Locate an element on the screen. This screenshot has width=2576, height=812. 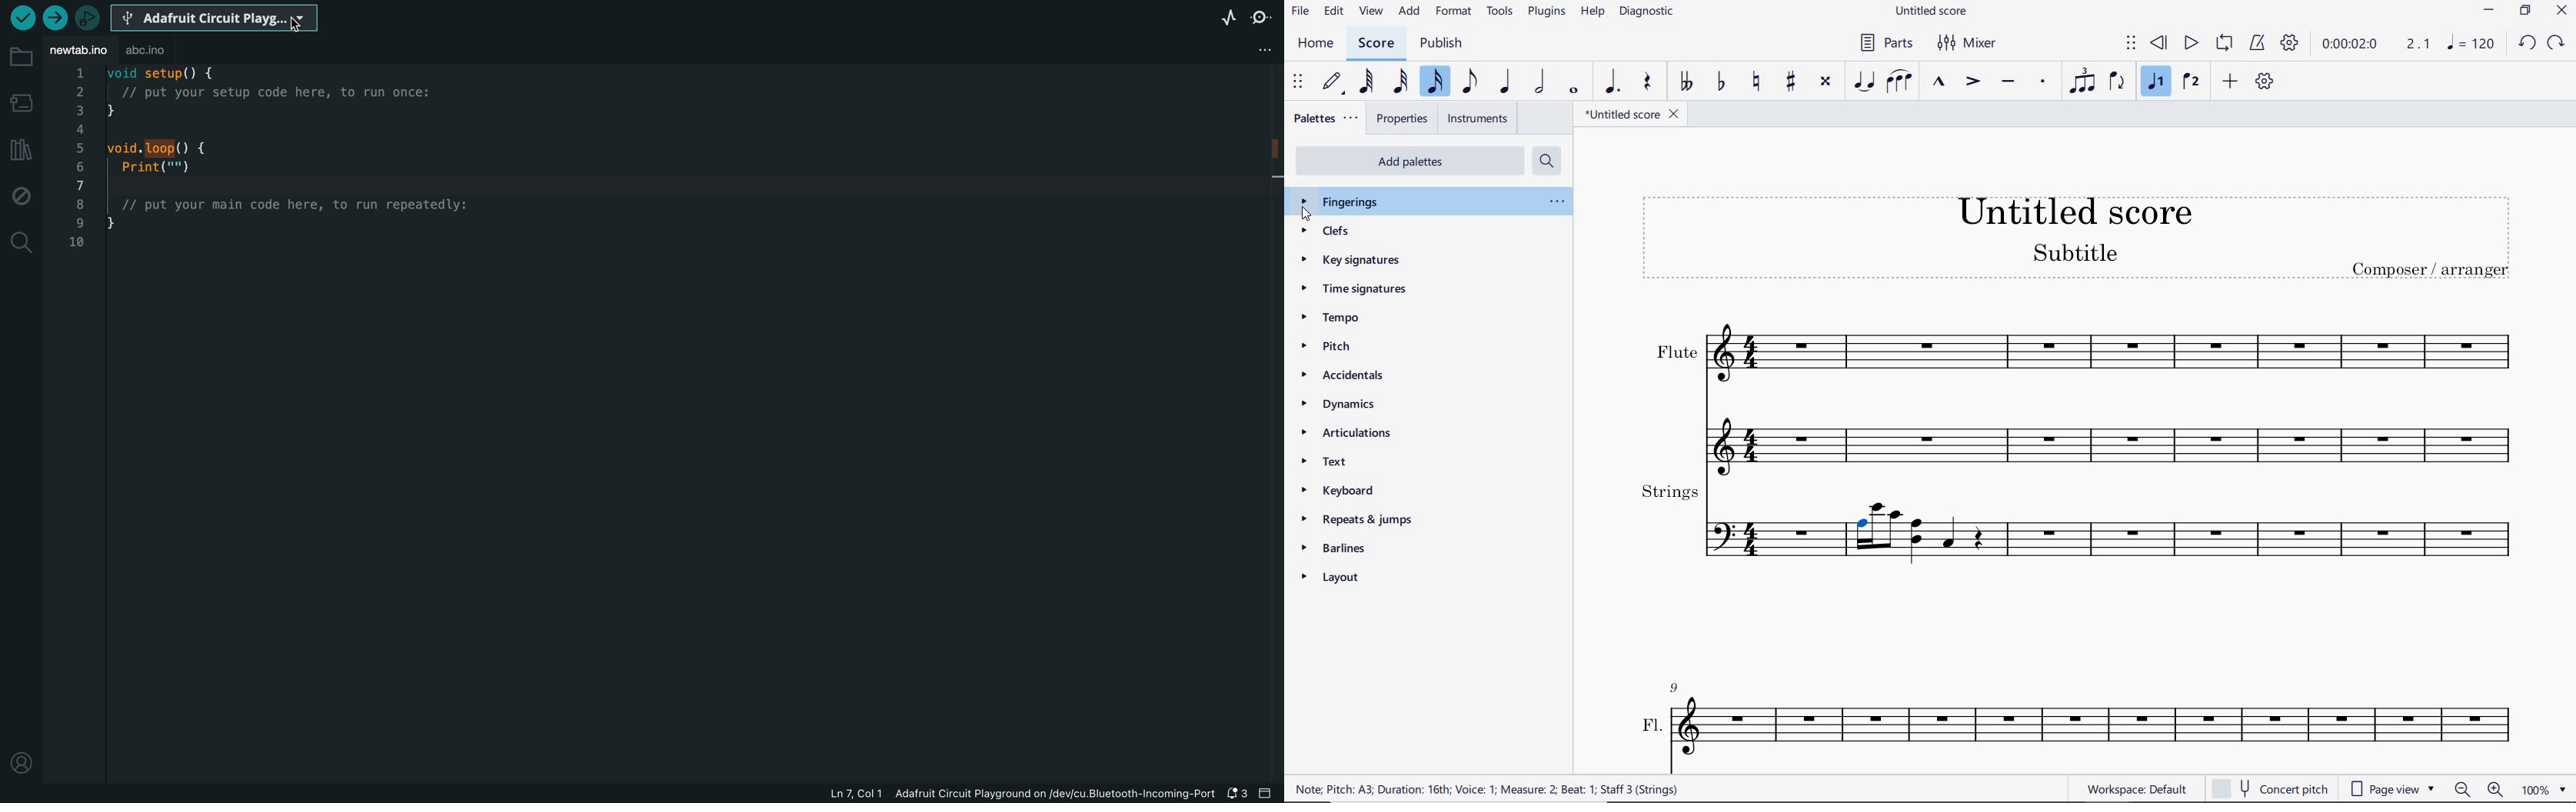
repeats & jumps is located at coordinates (1368, 521).